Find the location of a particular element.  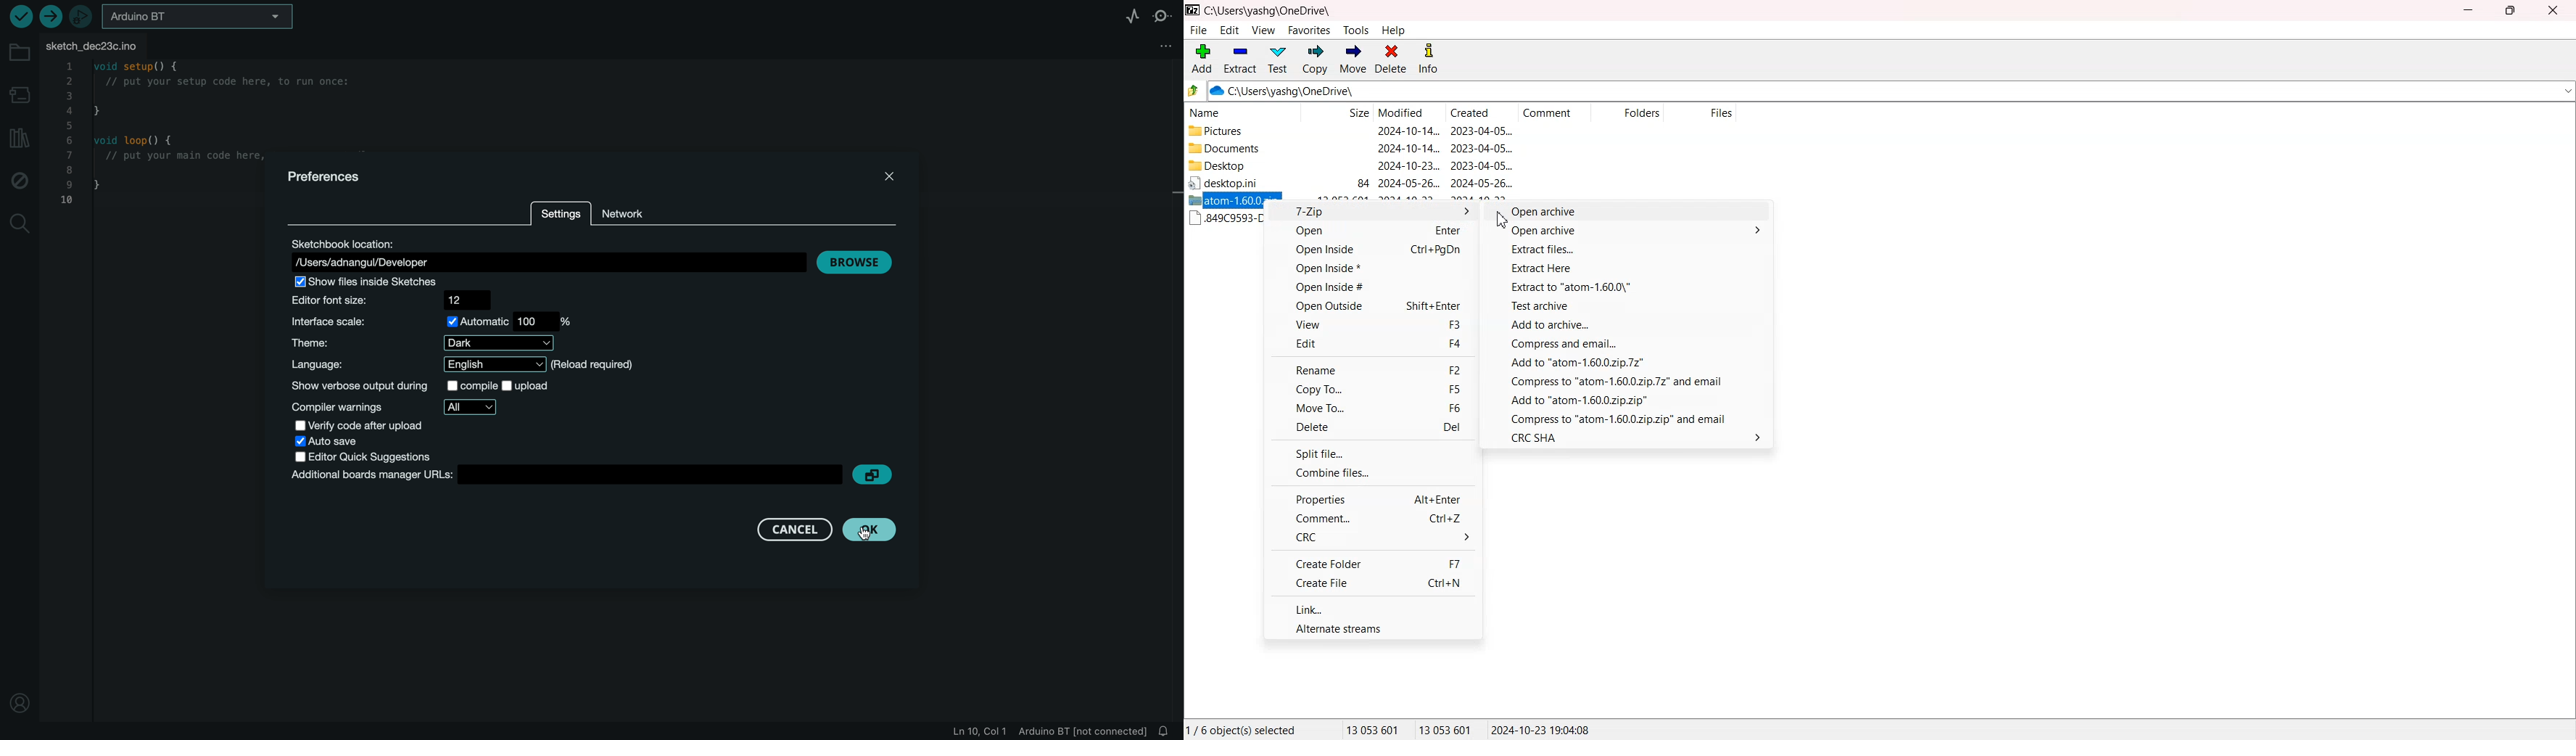

Edit is located at coordinates (1372, 343).